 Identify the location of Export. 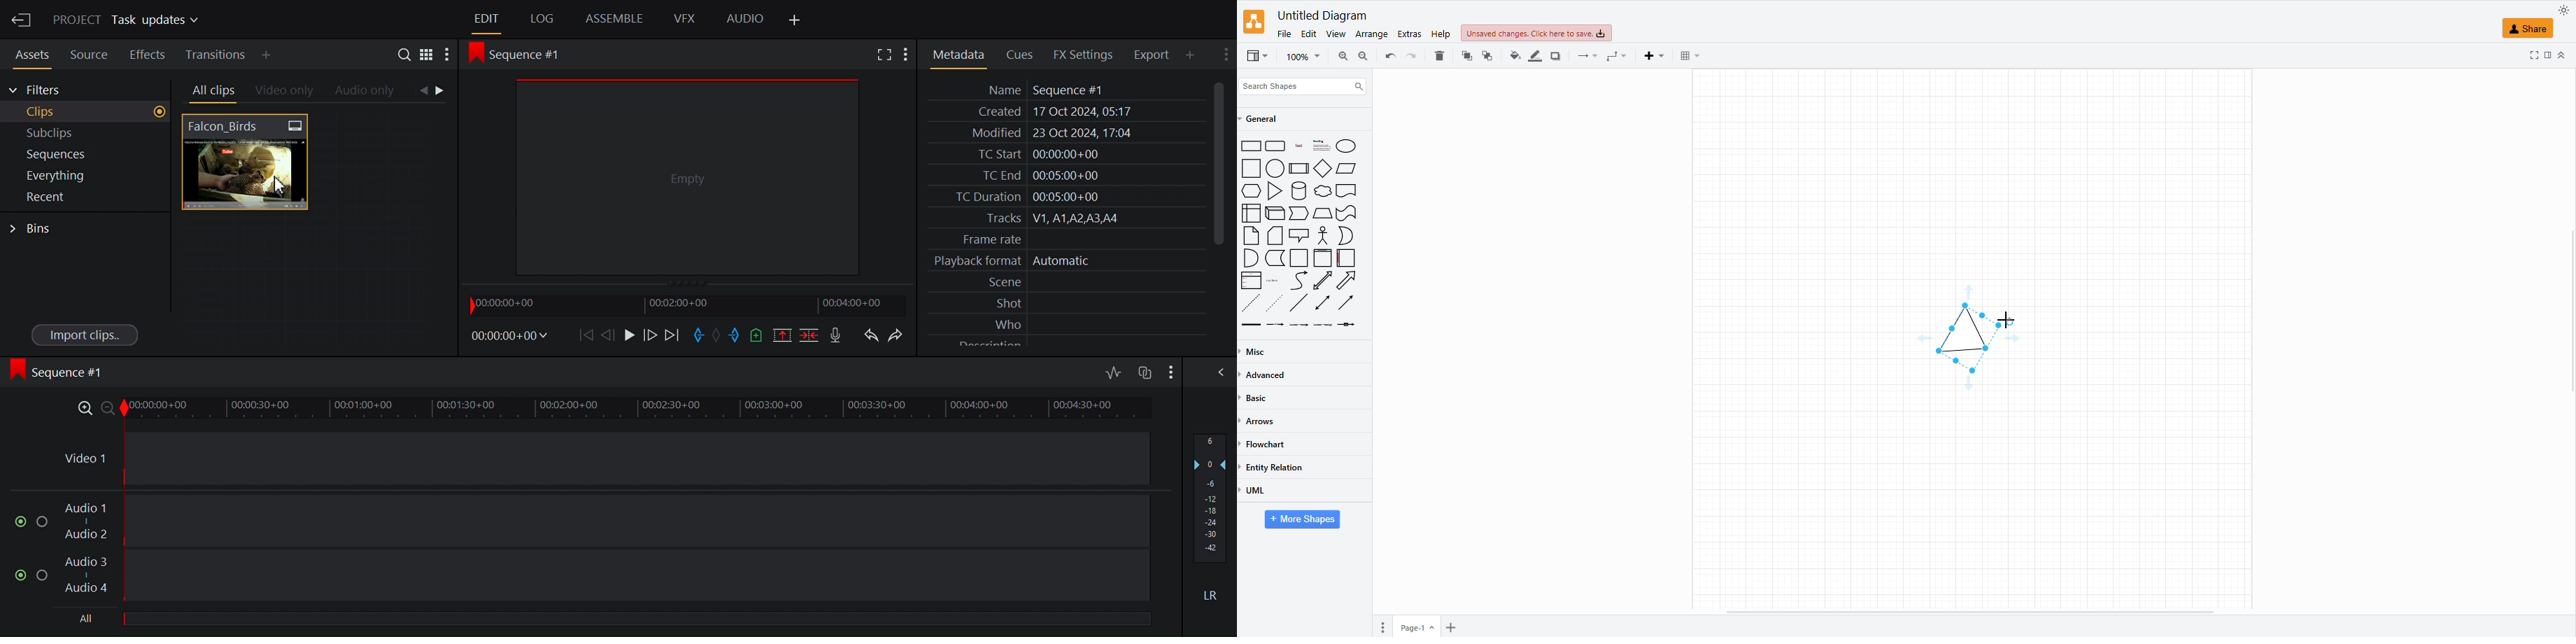
(1157, 54).